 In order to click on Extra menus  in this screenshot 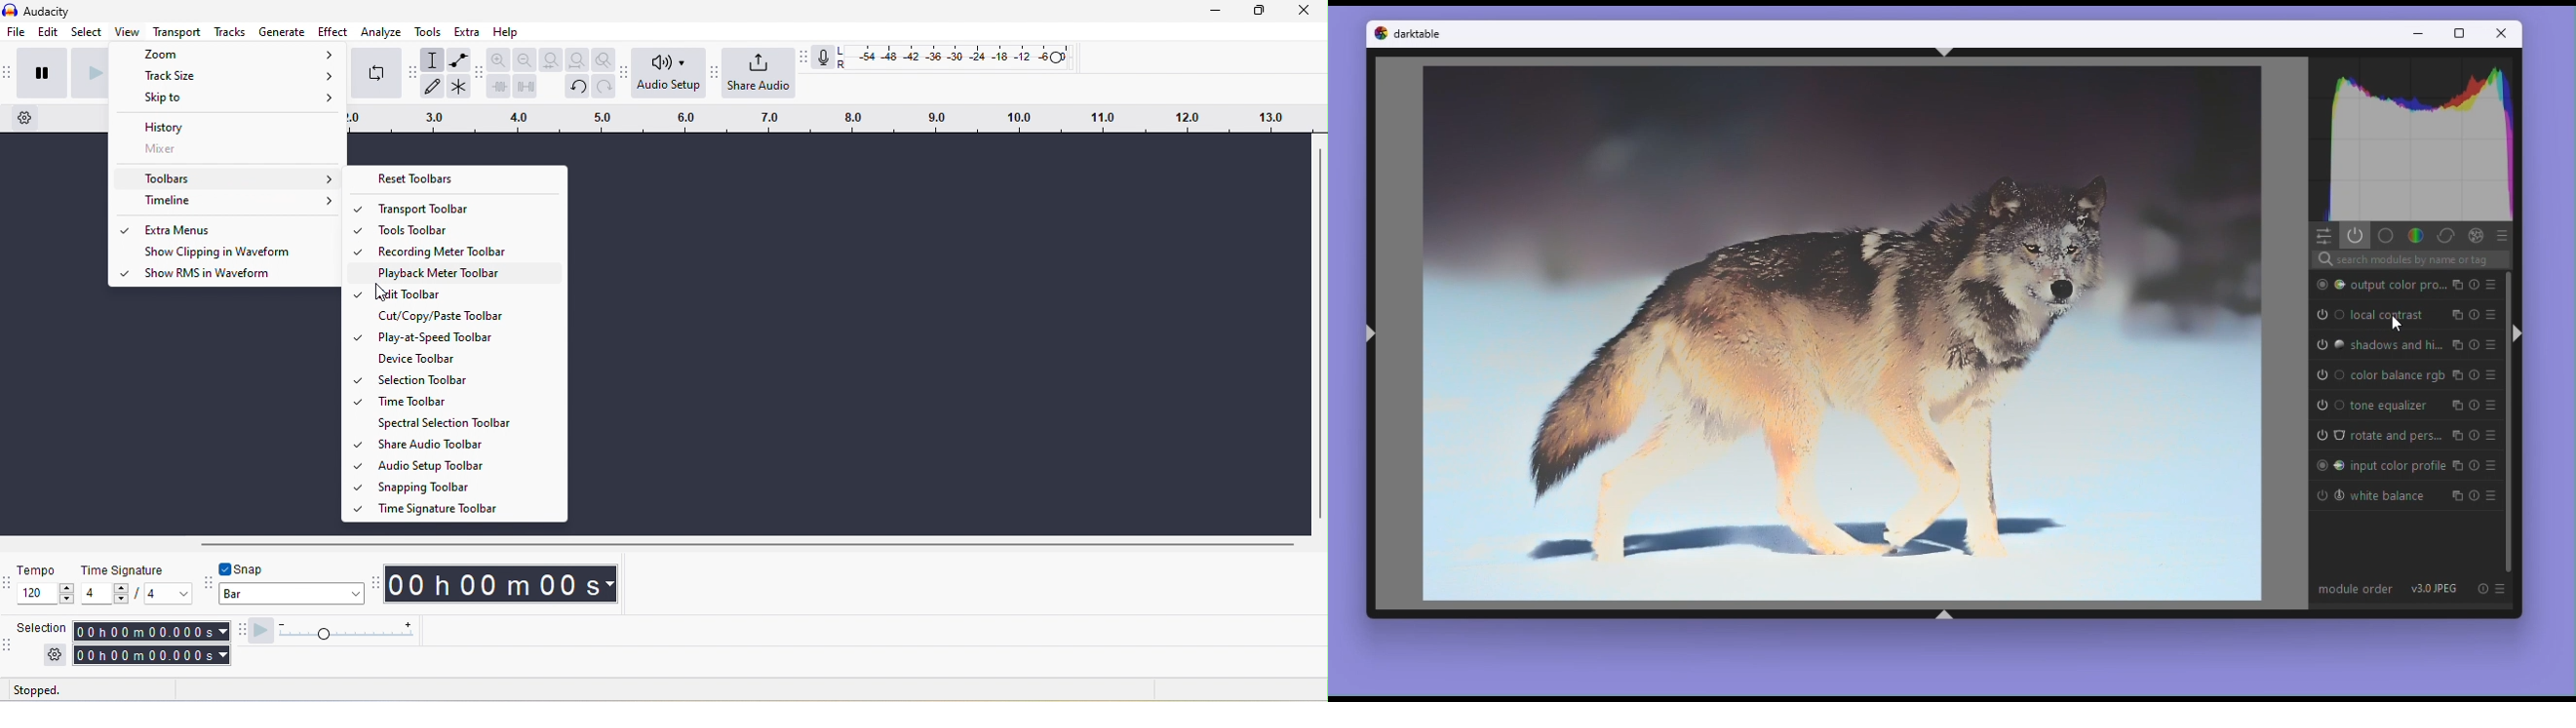, I will do `click(235, 229)`.